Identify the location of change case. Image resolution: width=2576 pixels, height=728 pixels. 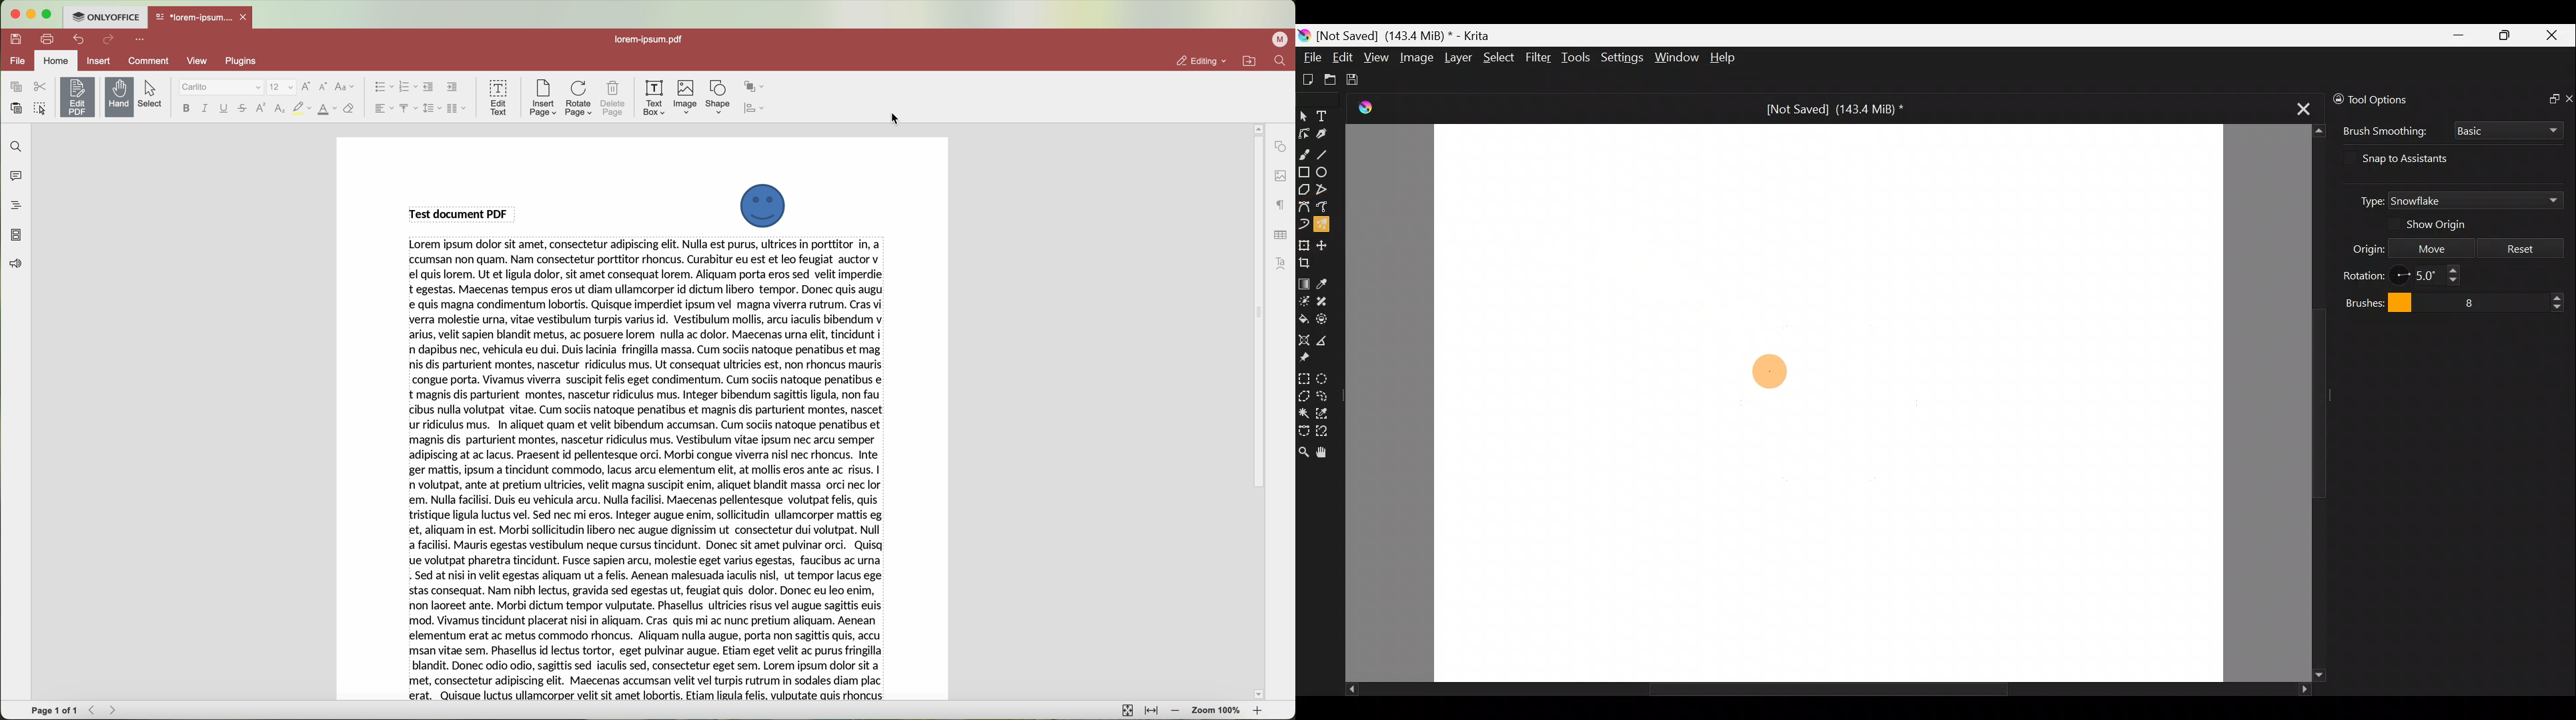
(344, 86).